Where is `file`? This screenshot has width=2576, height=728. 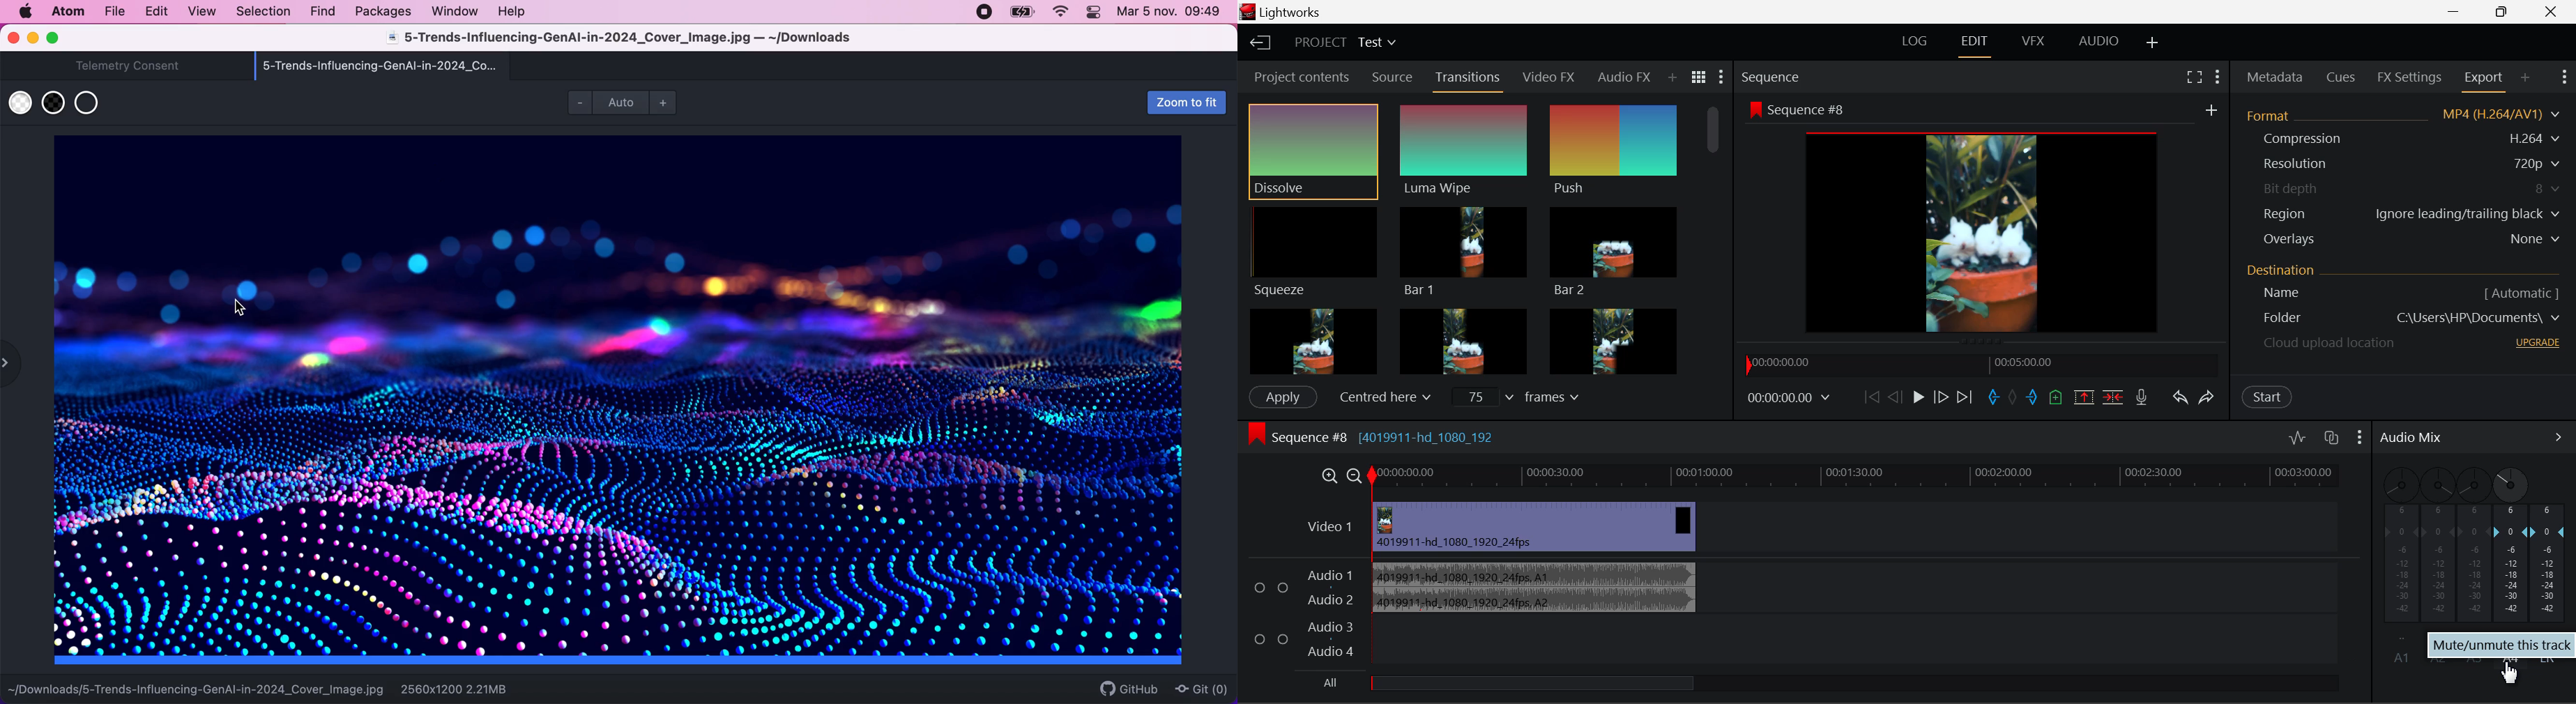
file is located at coordinates (113, 12).